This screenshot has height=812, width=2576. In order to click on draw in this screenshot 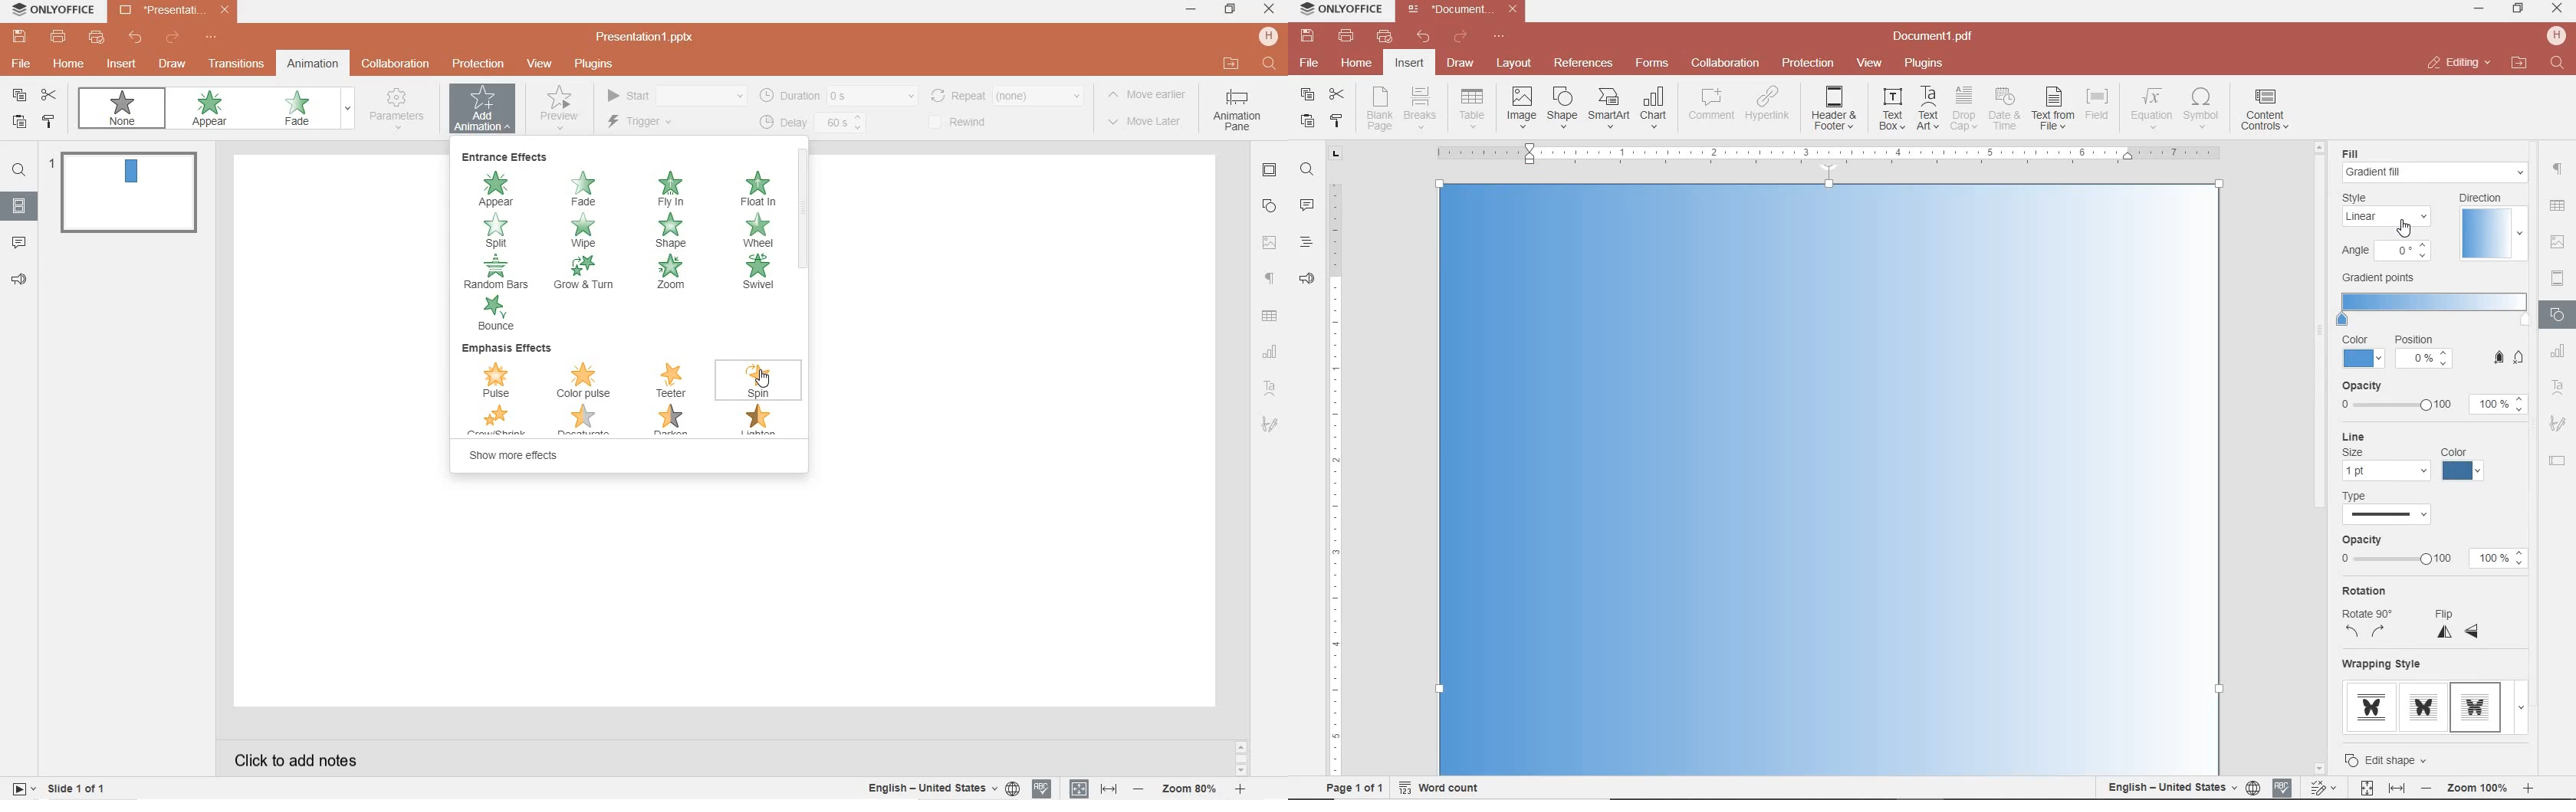, I will do `click(1461, 62)`.